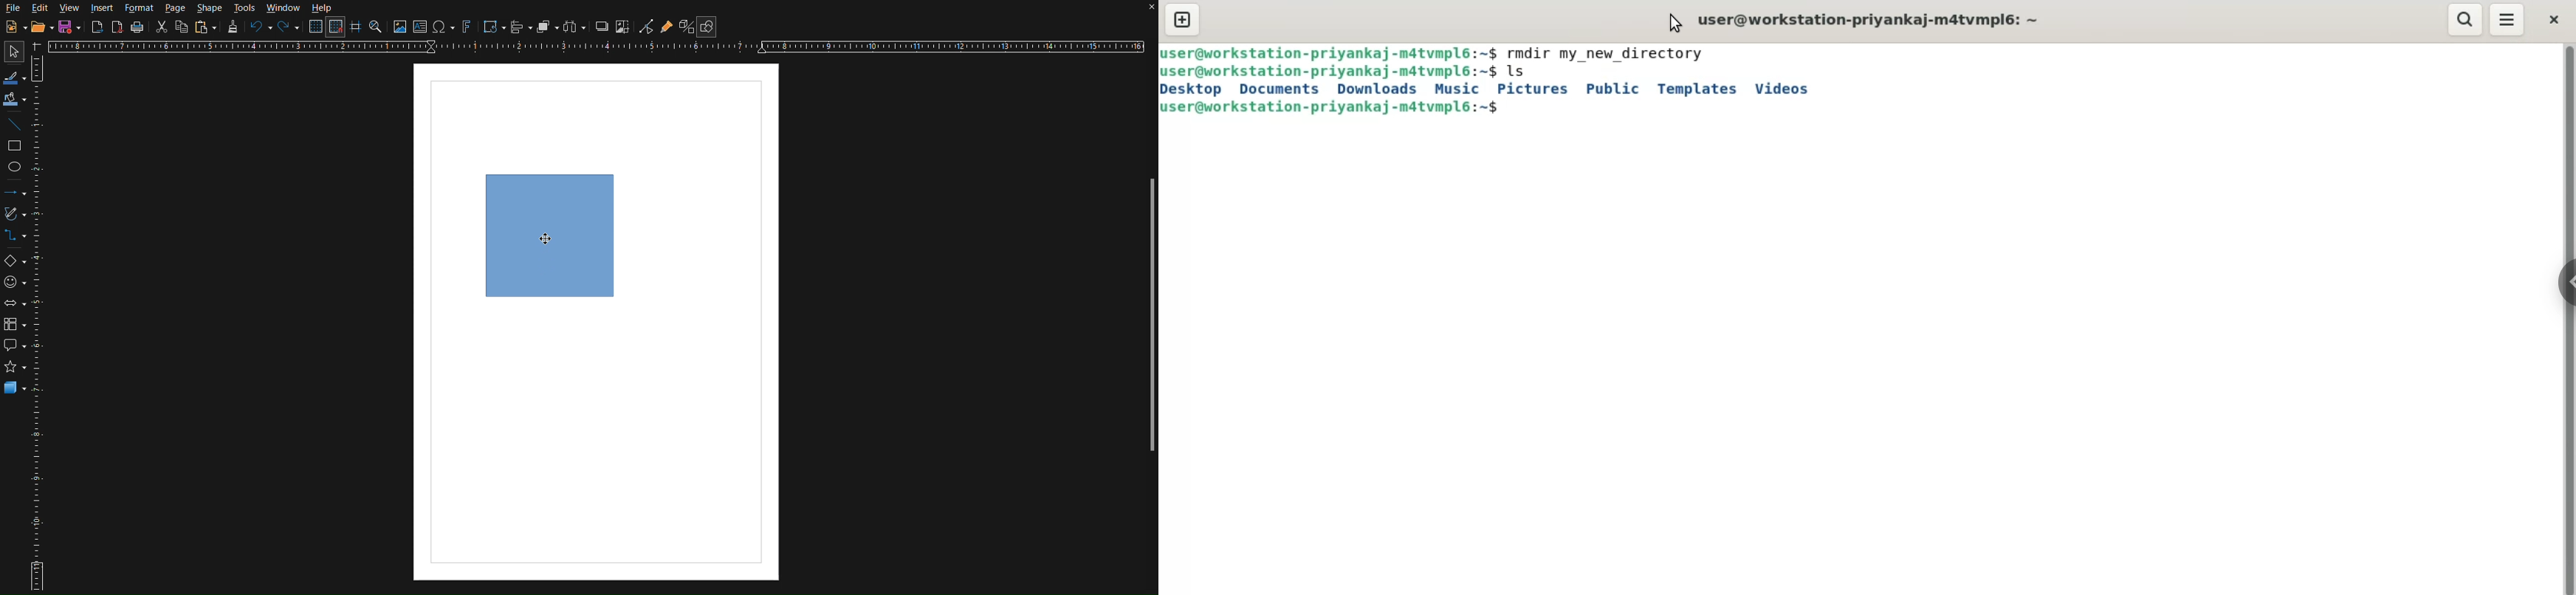 The width and height of the screenshot is (2576, 616). I want to click on Save, so click(70, 27).